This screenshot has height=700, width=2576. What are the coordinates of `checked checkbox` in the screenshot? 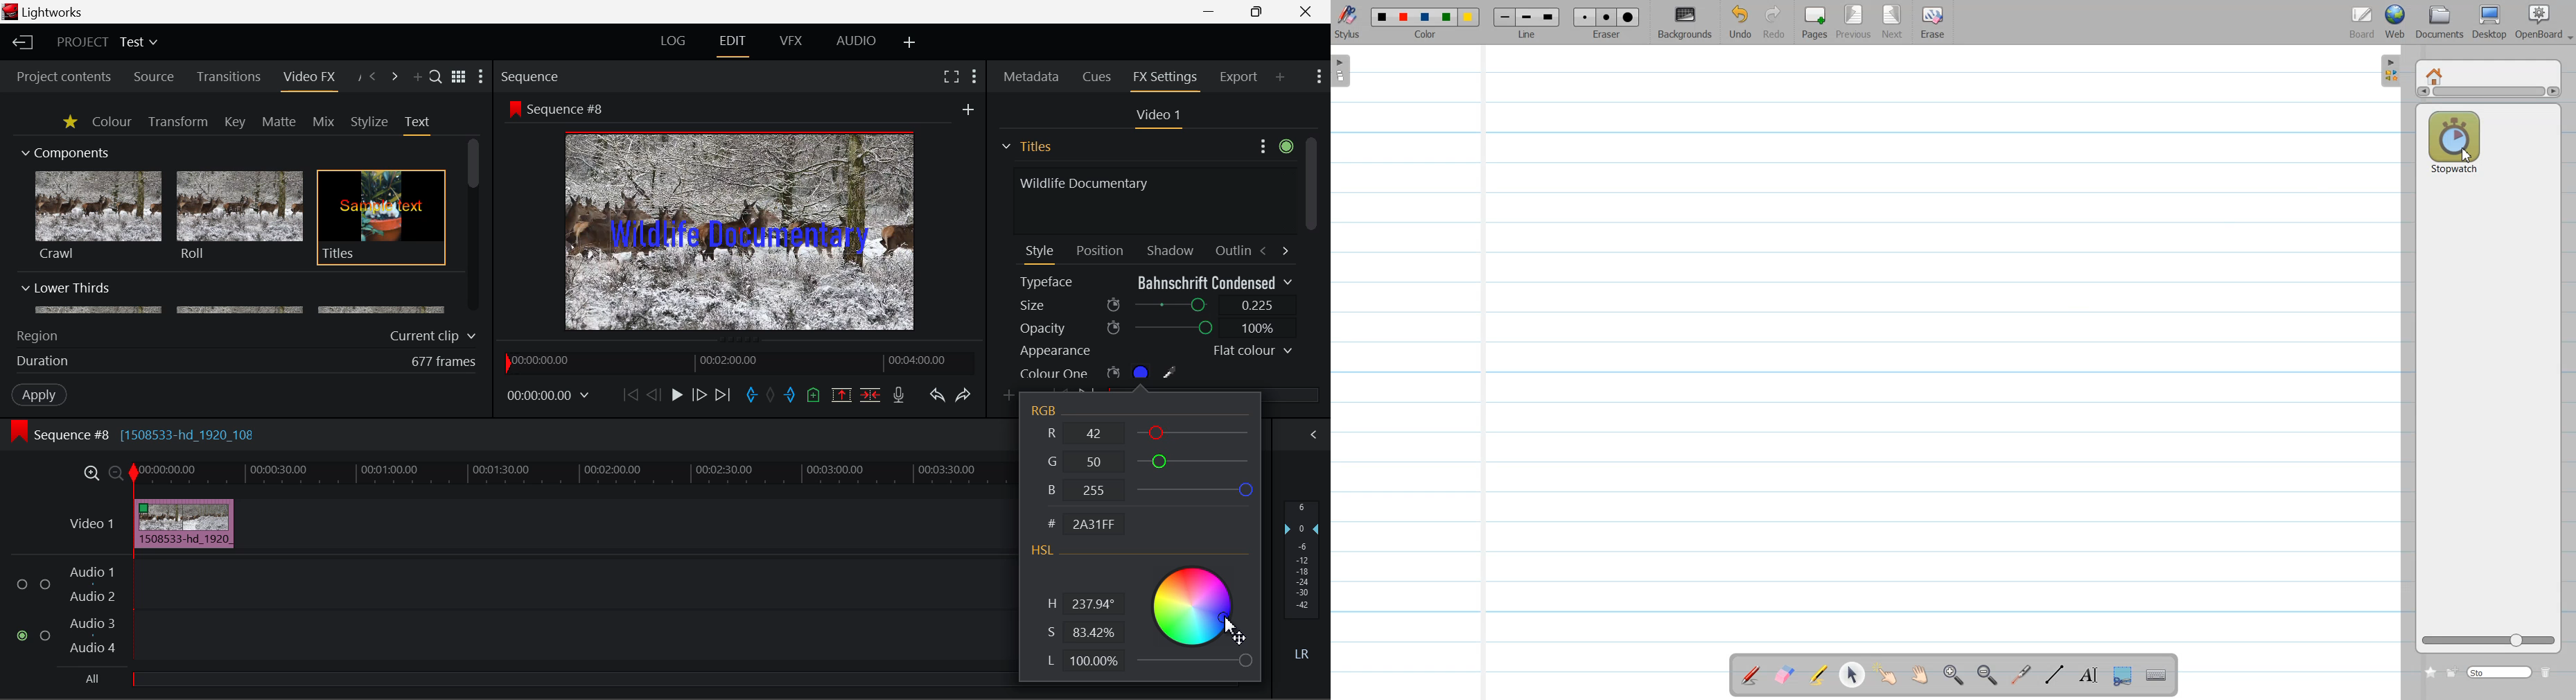 It's located at (24, 636).